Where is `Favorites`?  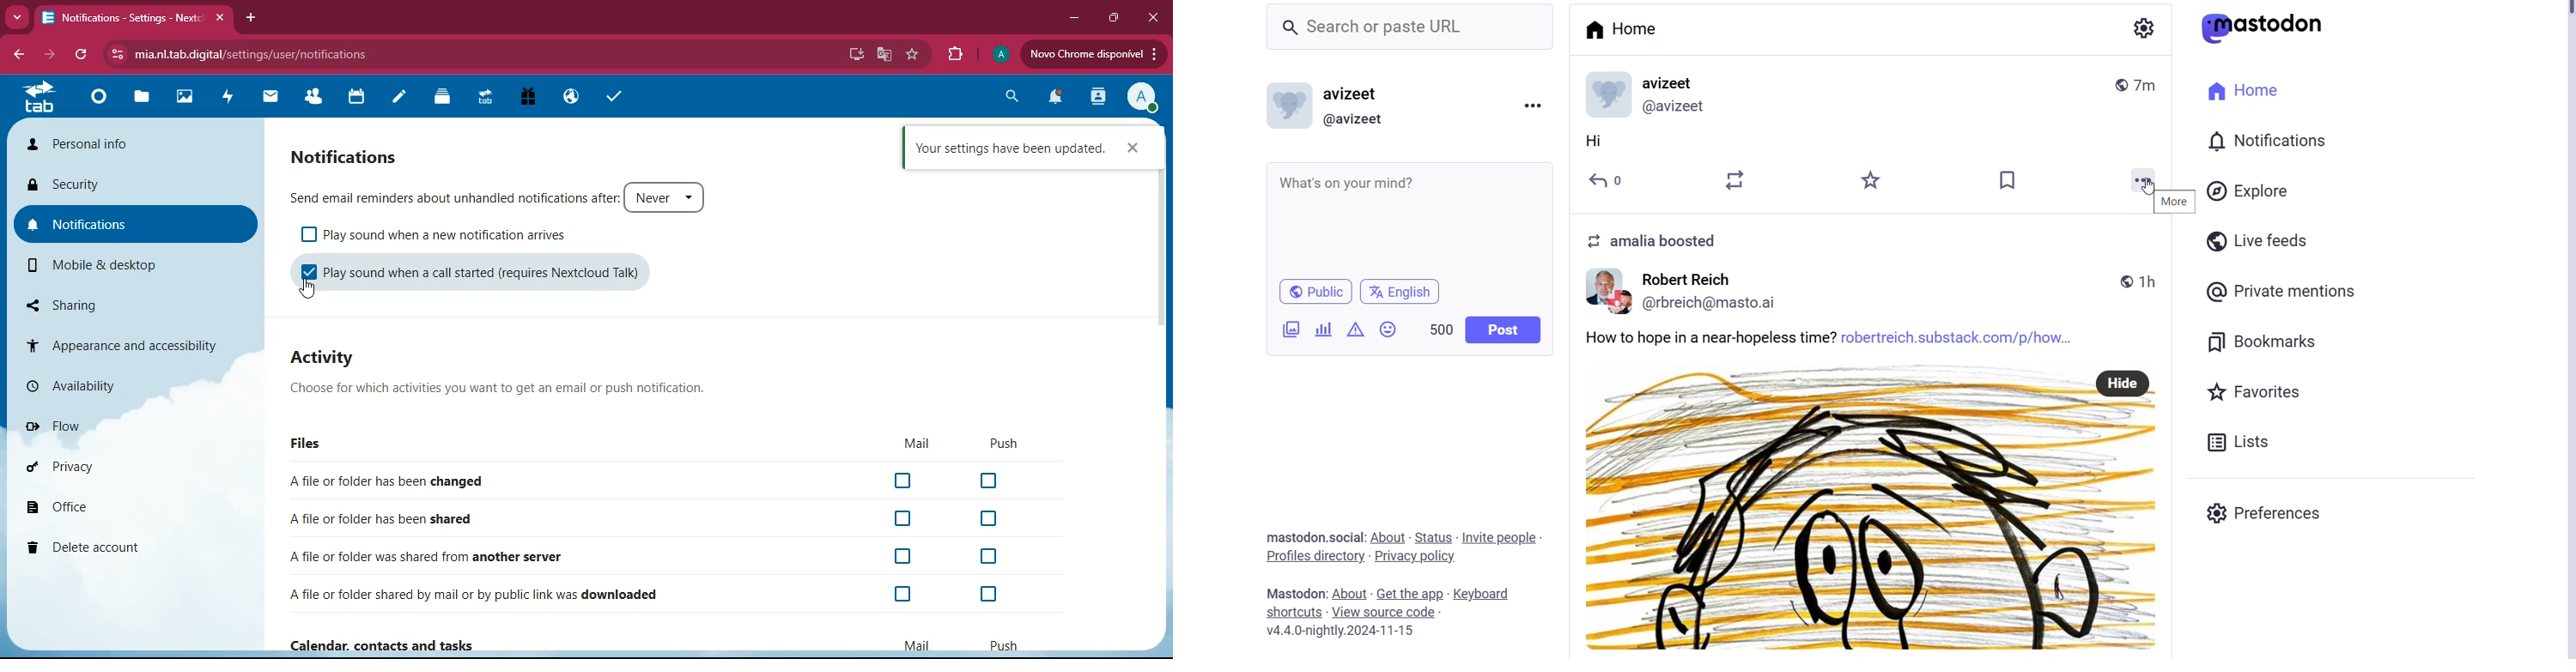
Favorites is located at coordinates (2265, 391).